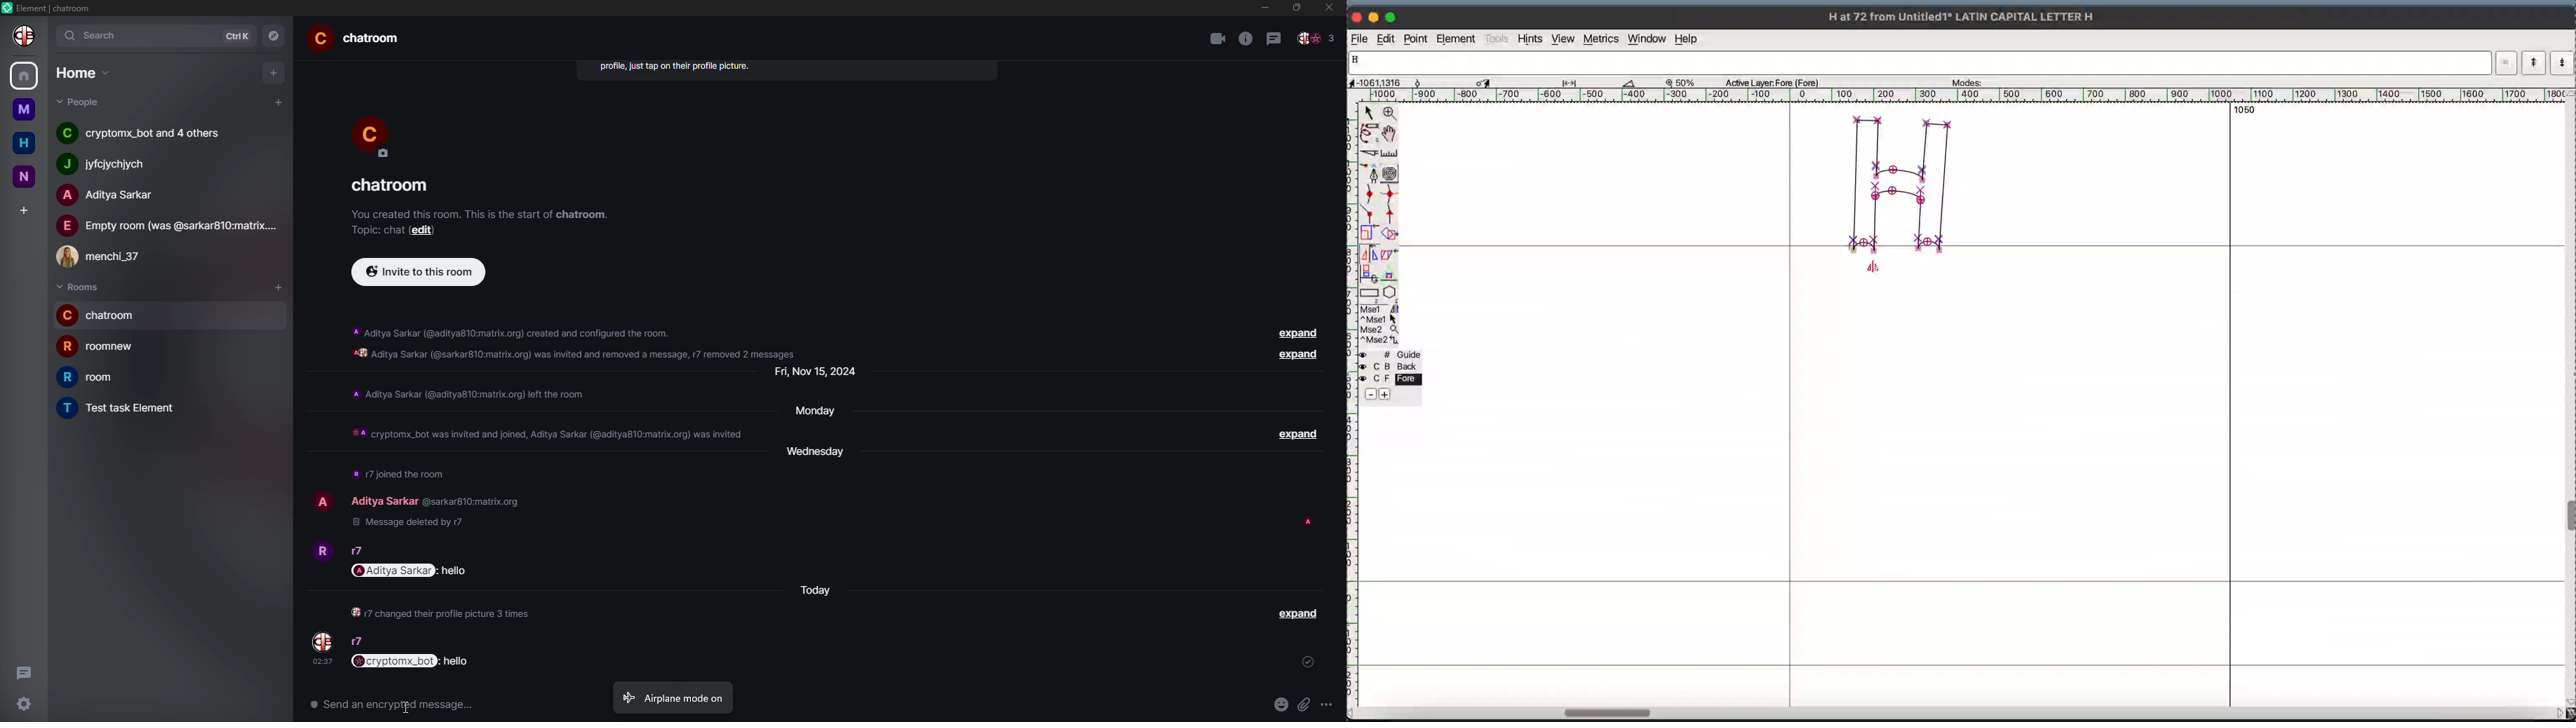 This screenshot has height=728, width=2576. Describe the element at coordinates (674, 64) in the screenshot. I see `info` at that location.